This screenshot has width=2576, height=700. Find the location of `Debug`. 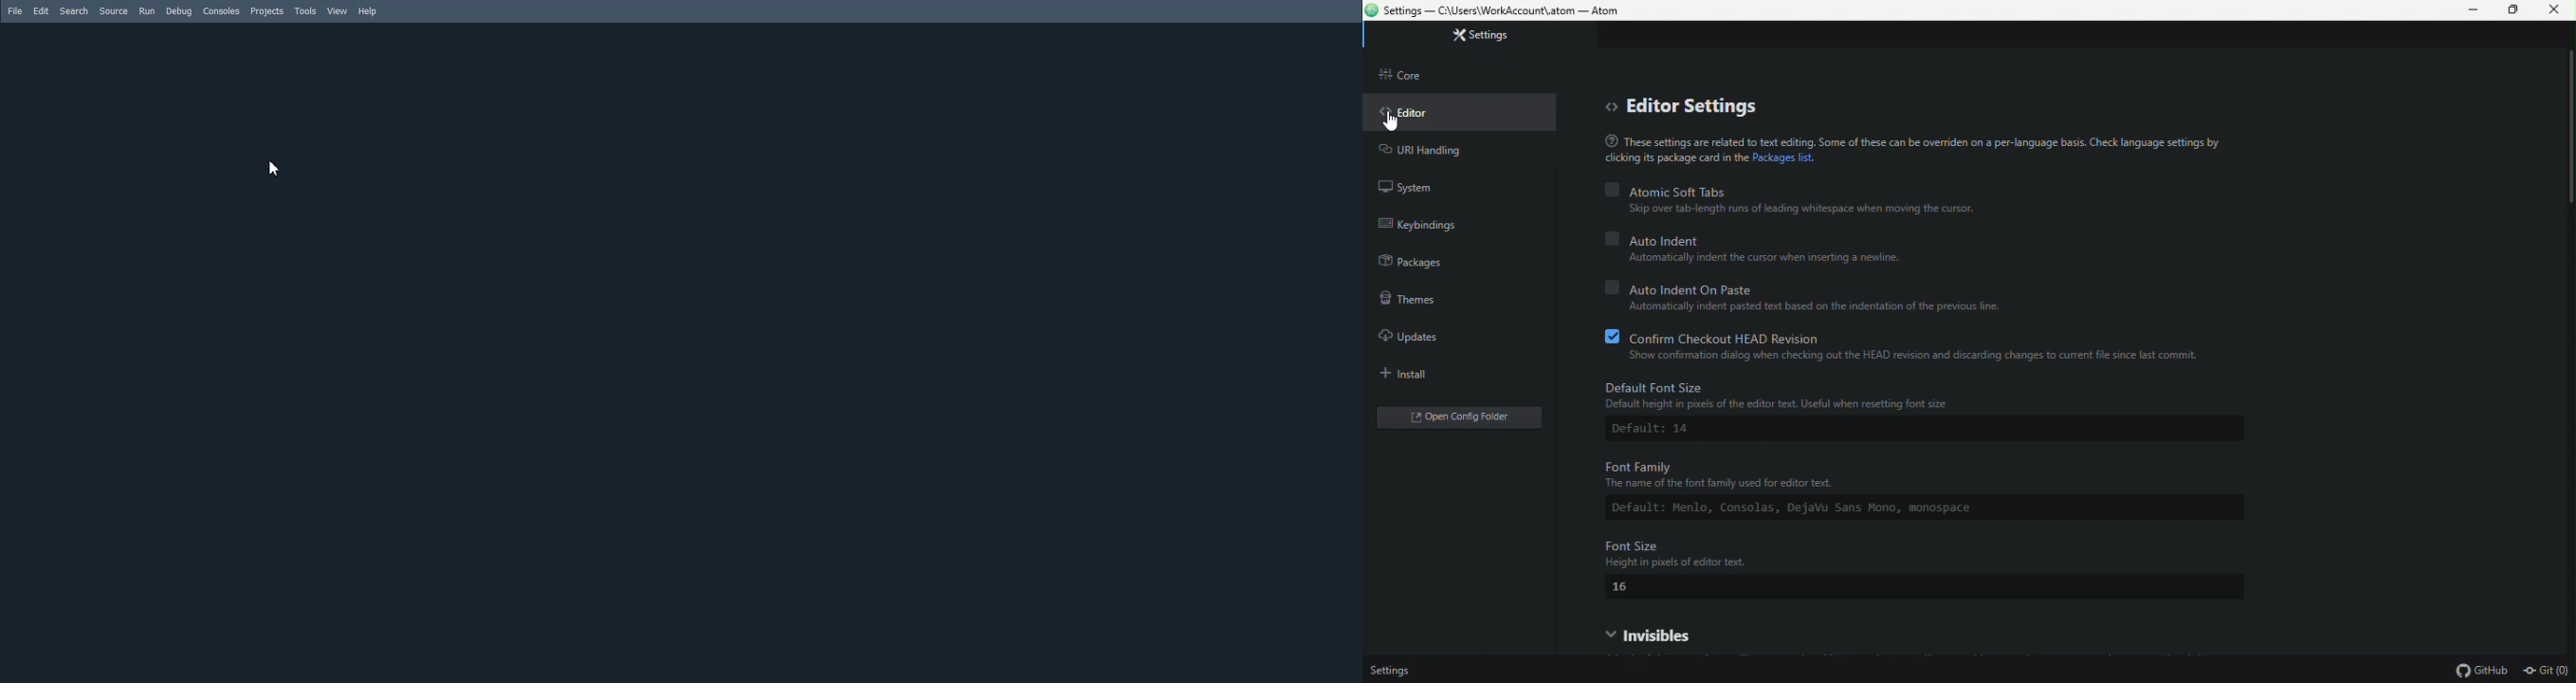

Debug is located at coordinates (177, 11).